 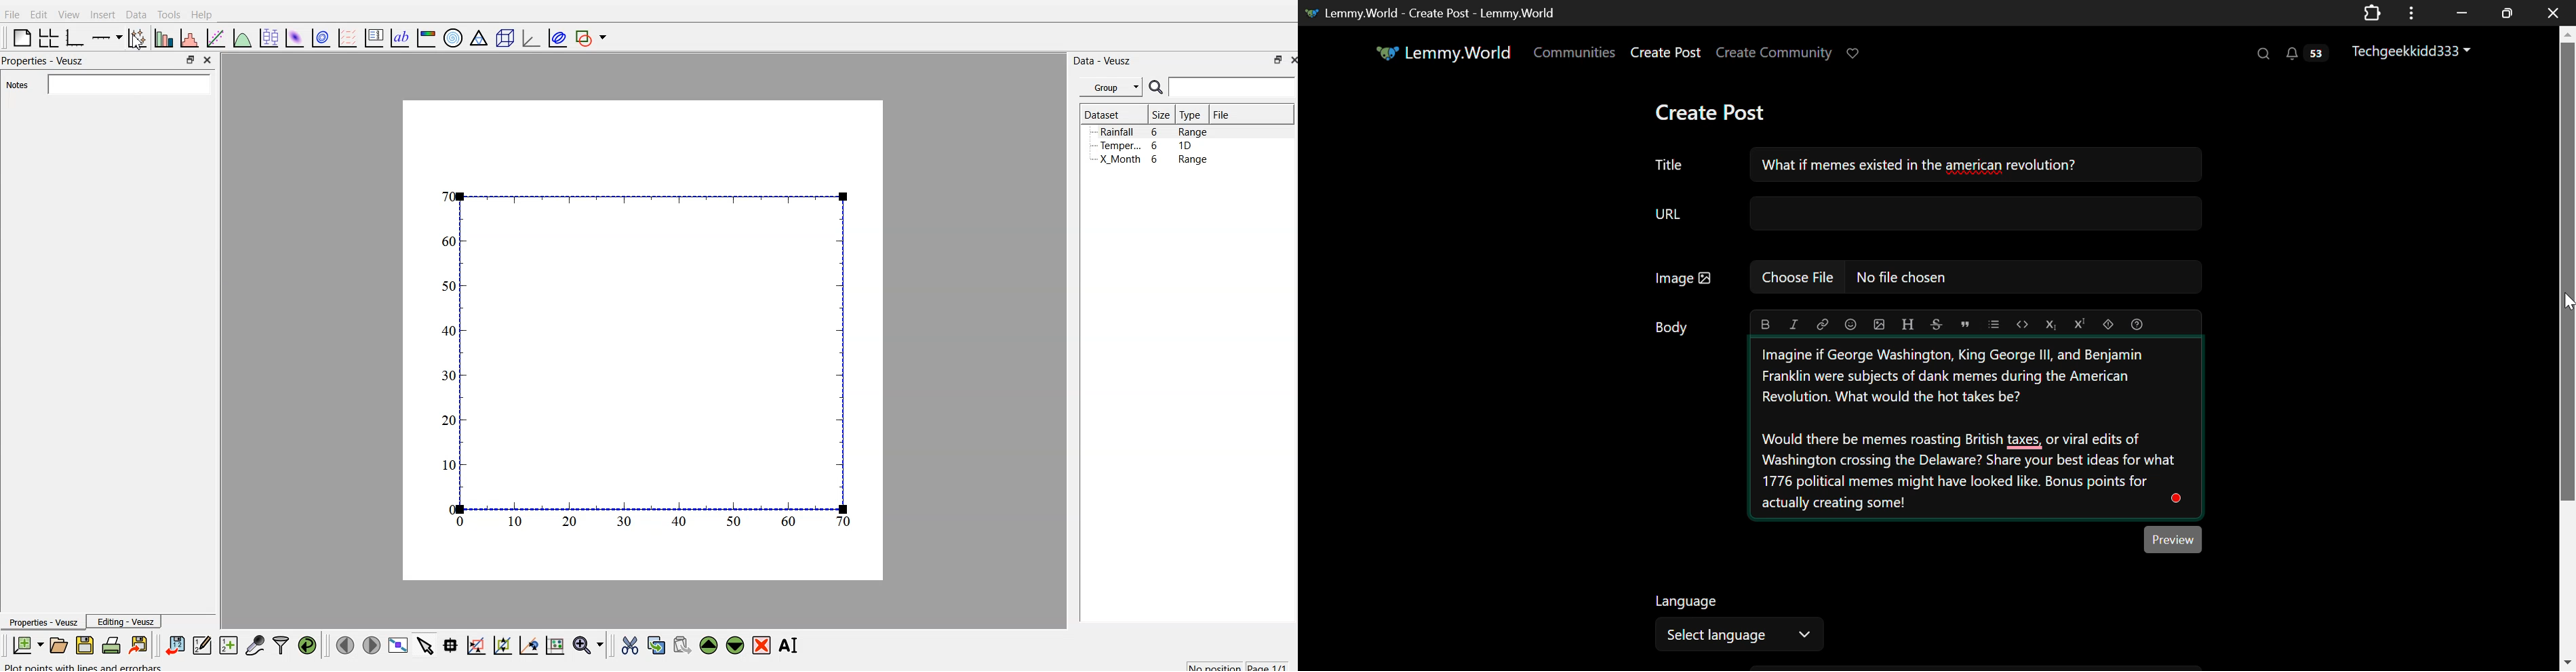 I want to click on maximize, so click(x=189, y=60).